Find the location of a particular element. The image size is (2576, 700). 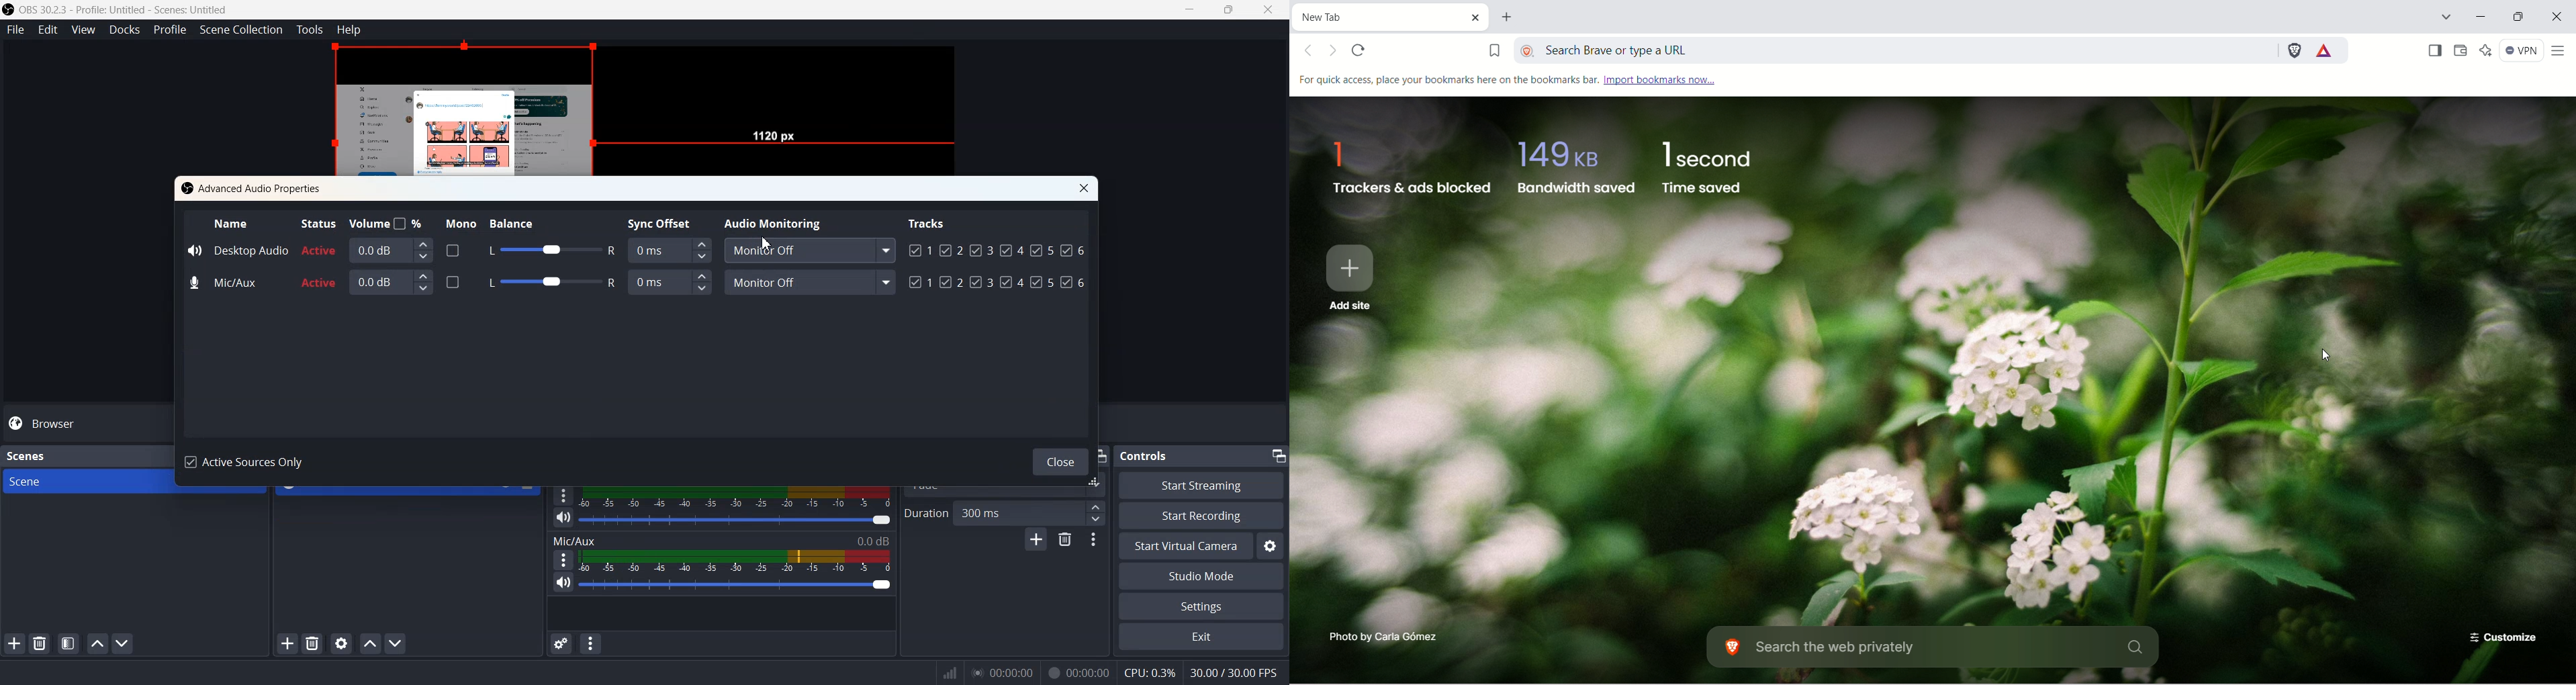

Tracks is located at coordinates (928, 222).